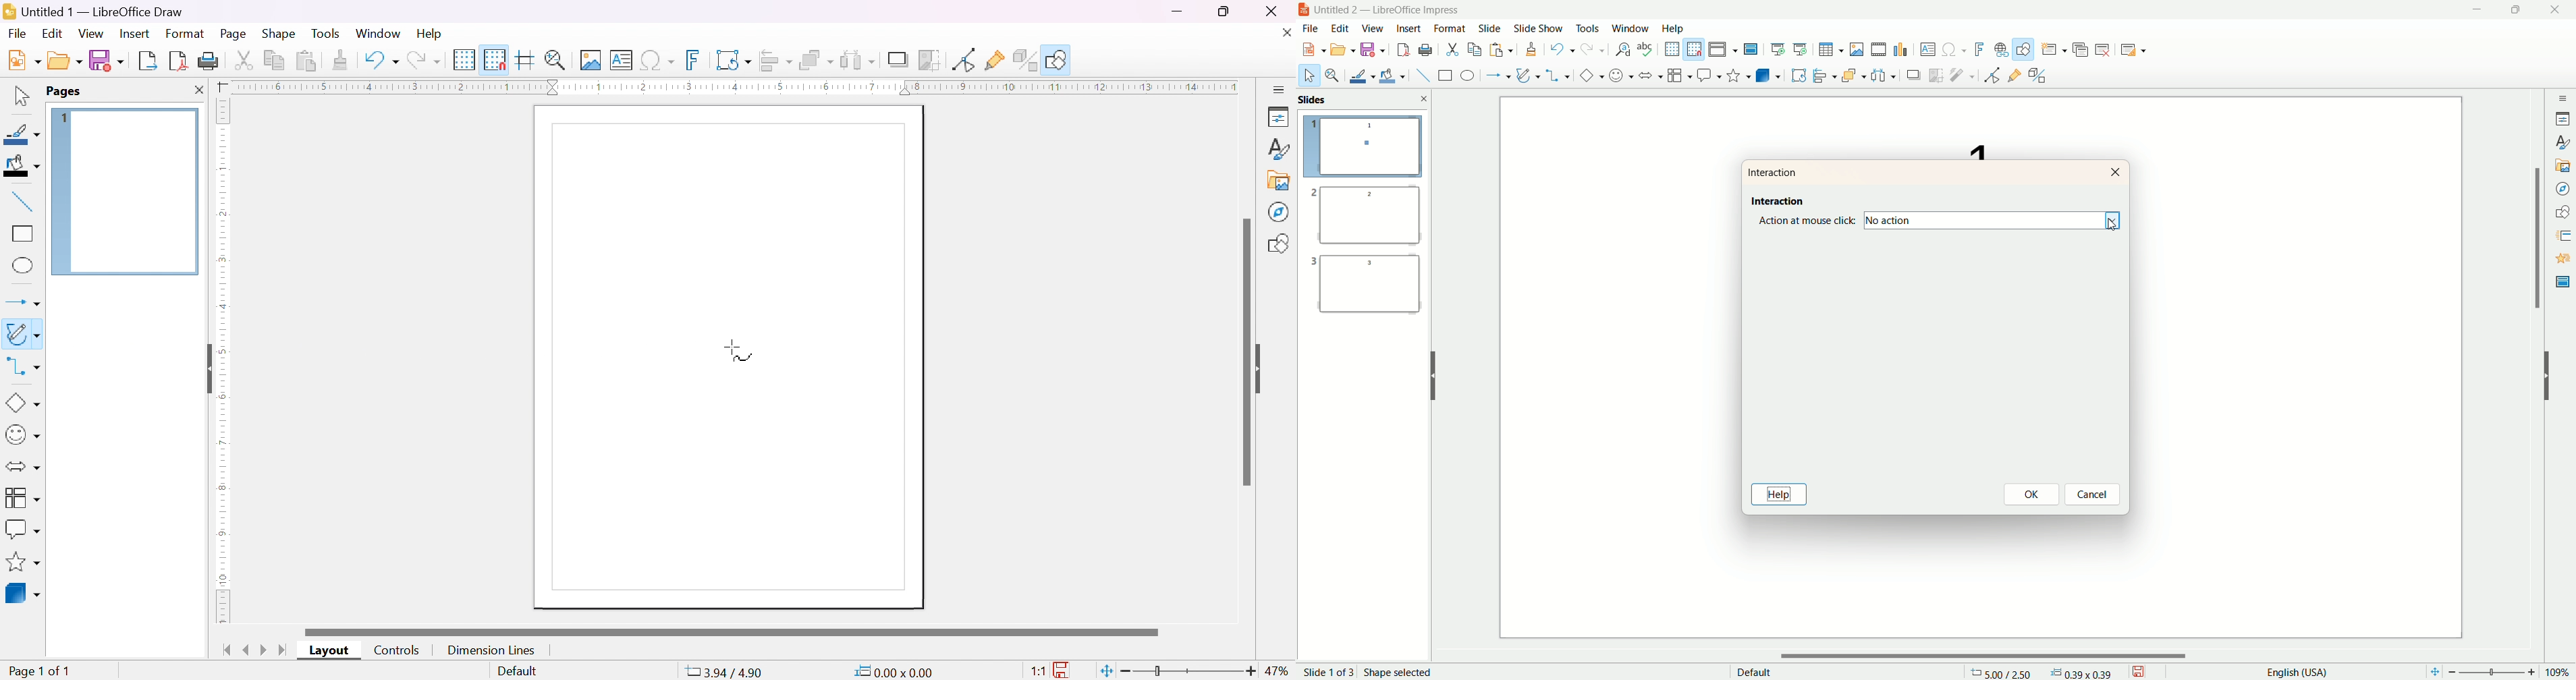 The height and width of the screenshot is (700, 2576). I want to click on slidebar settings, so click(1280, 88).